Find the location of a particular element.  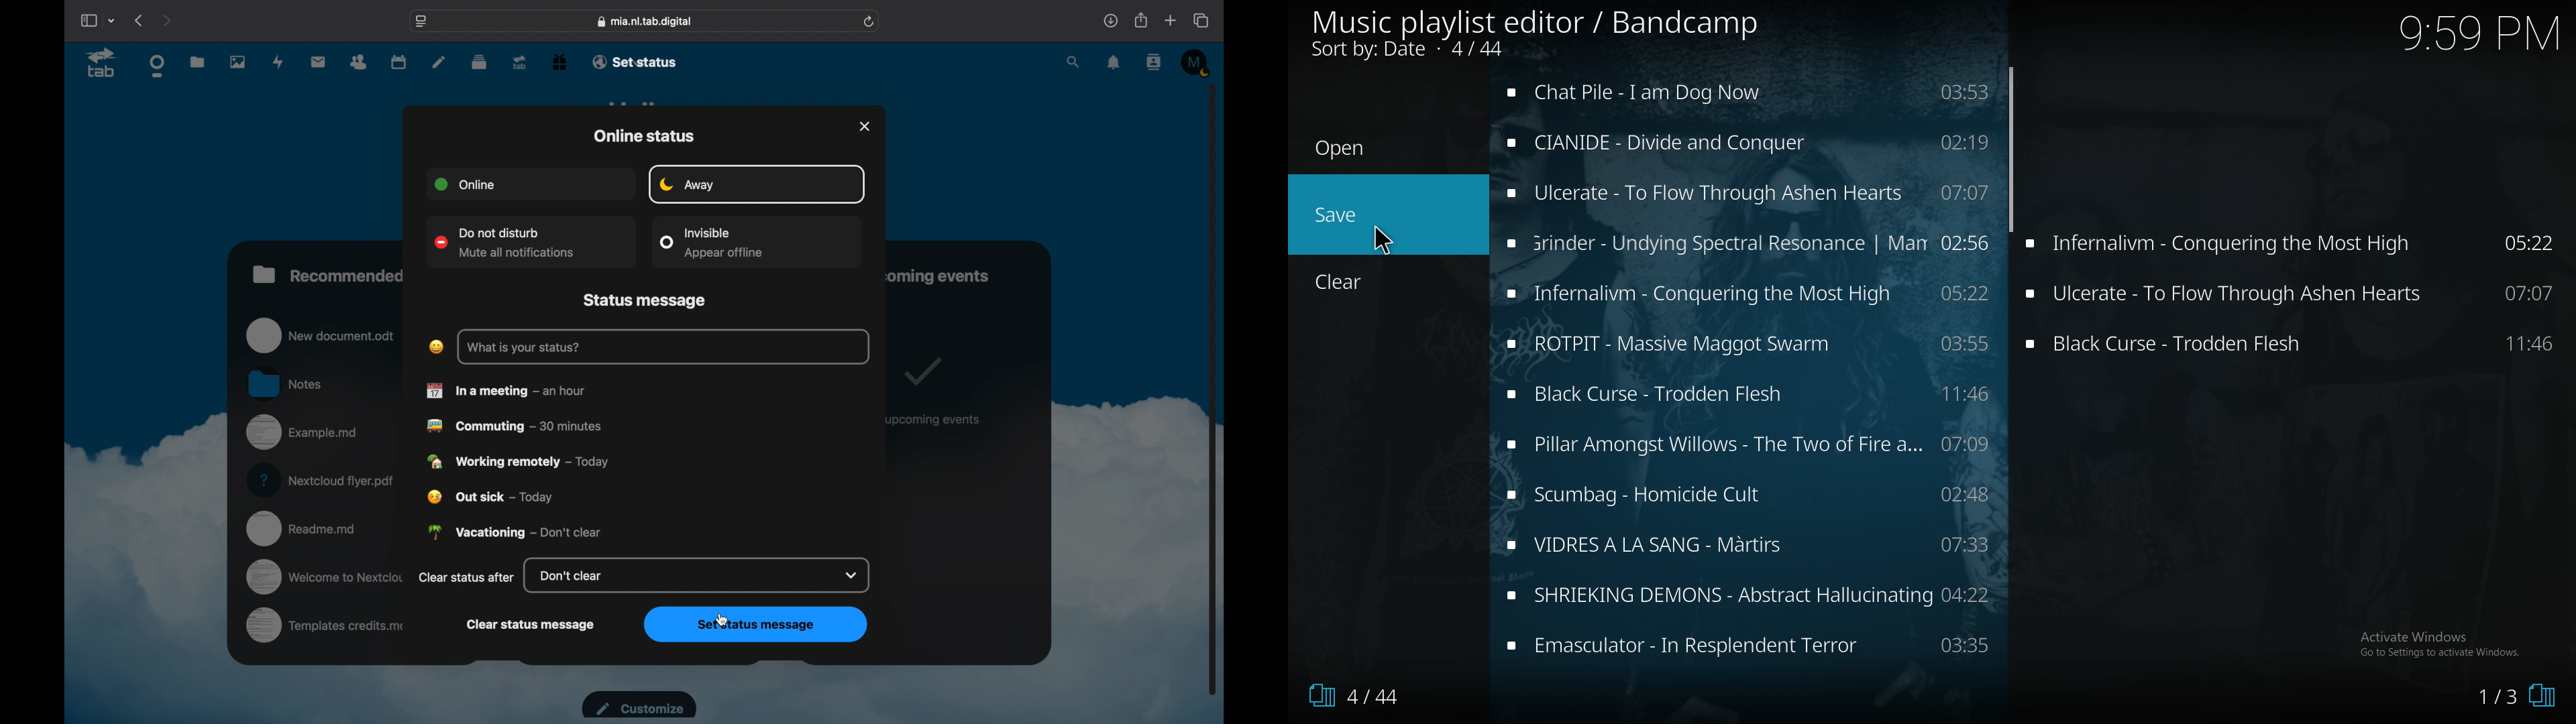

clear status message is located at coordinates (531, 625).